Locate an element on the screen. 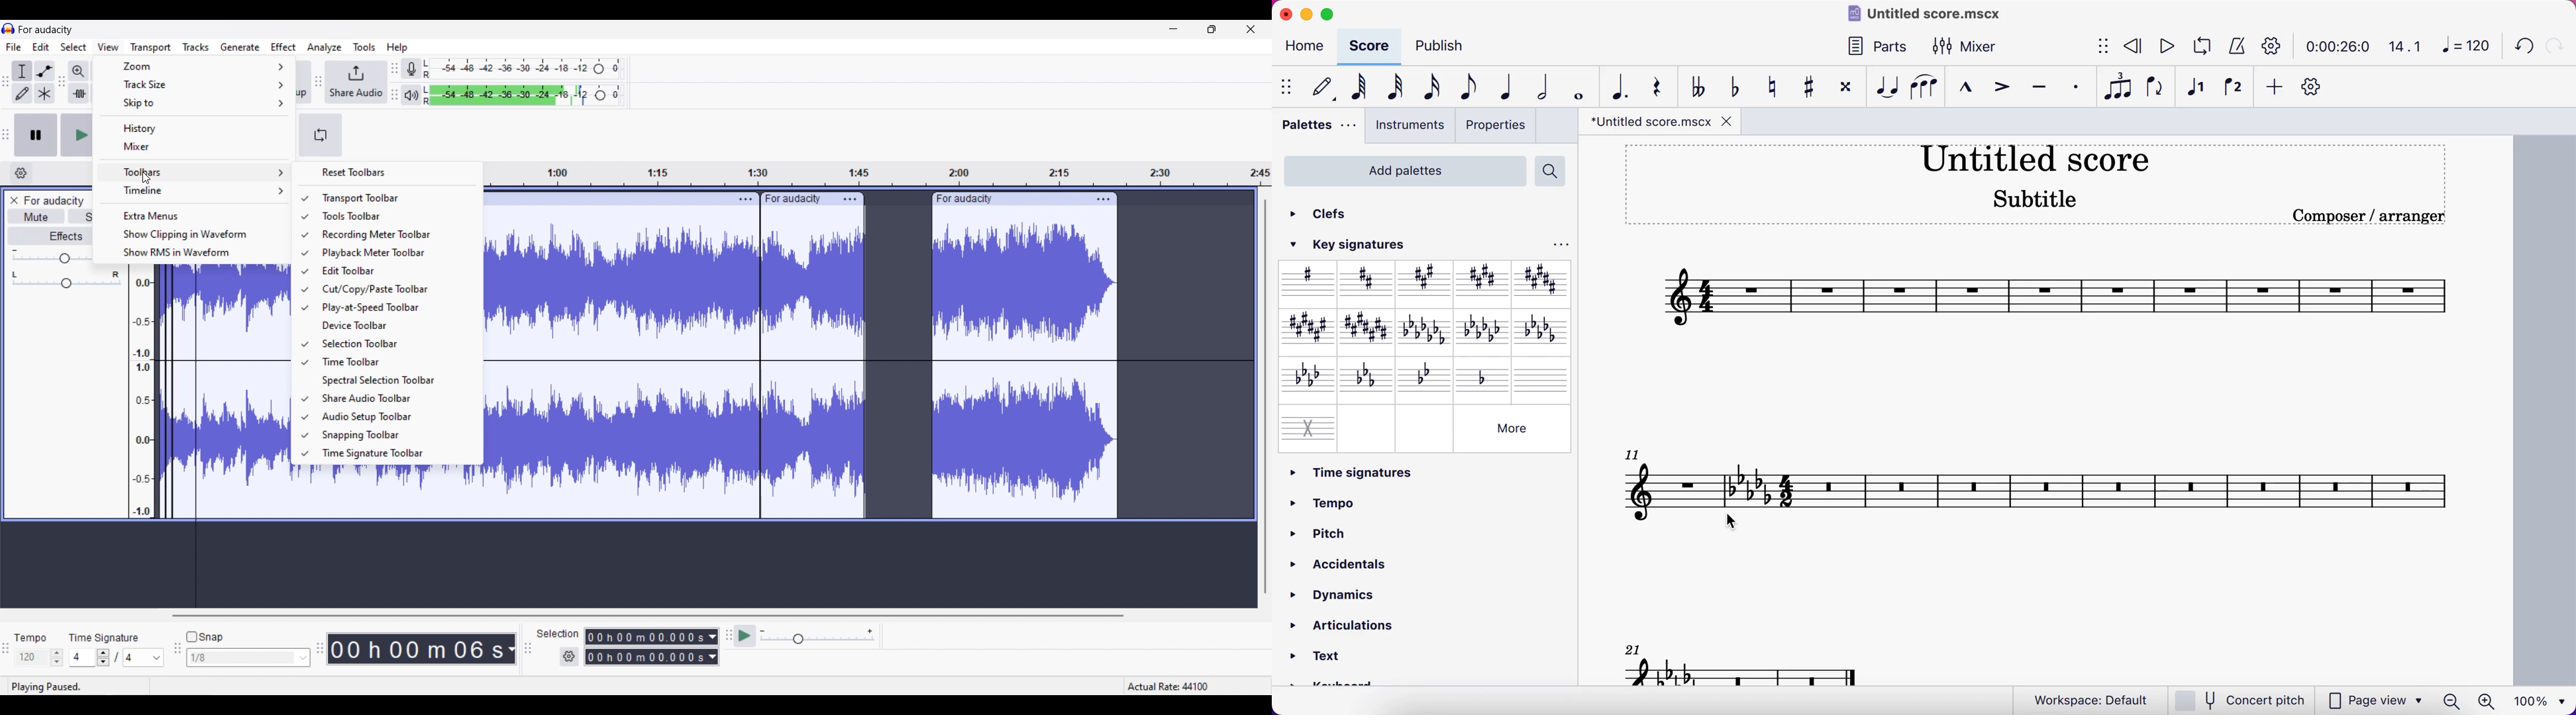 Image resolution: width=2576 pixels, height=728 pixels. E major is located at coordinates (1481, 280).